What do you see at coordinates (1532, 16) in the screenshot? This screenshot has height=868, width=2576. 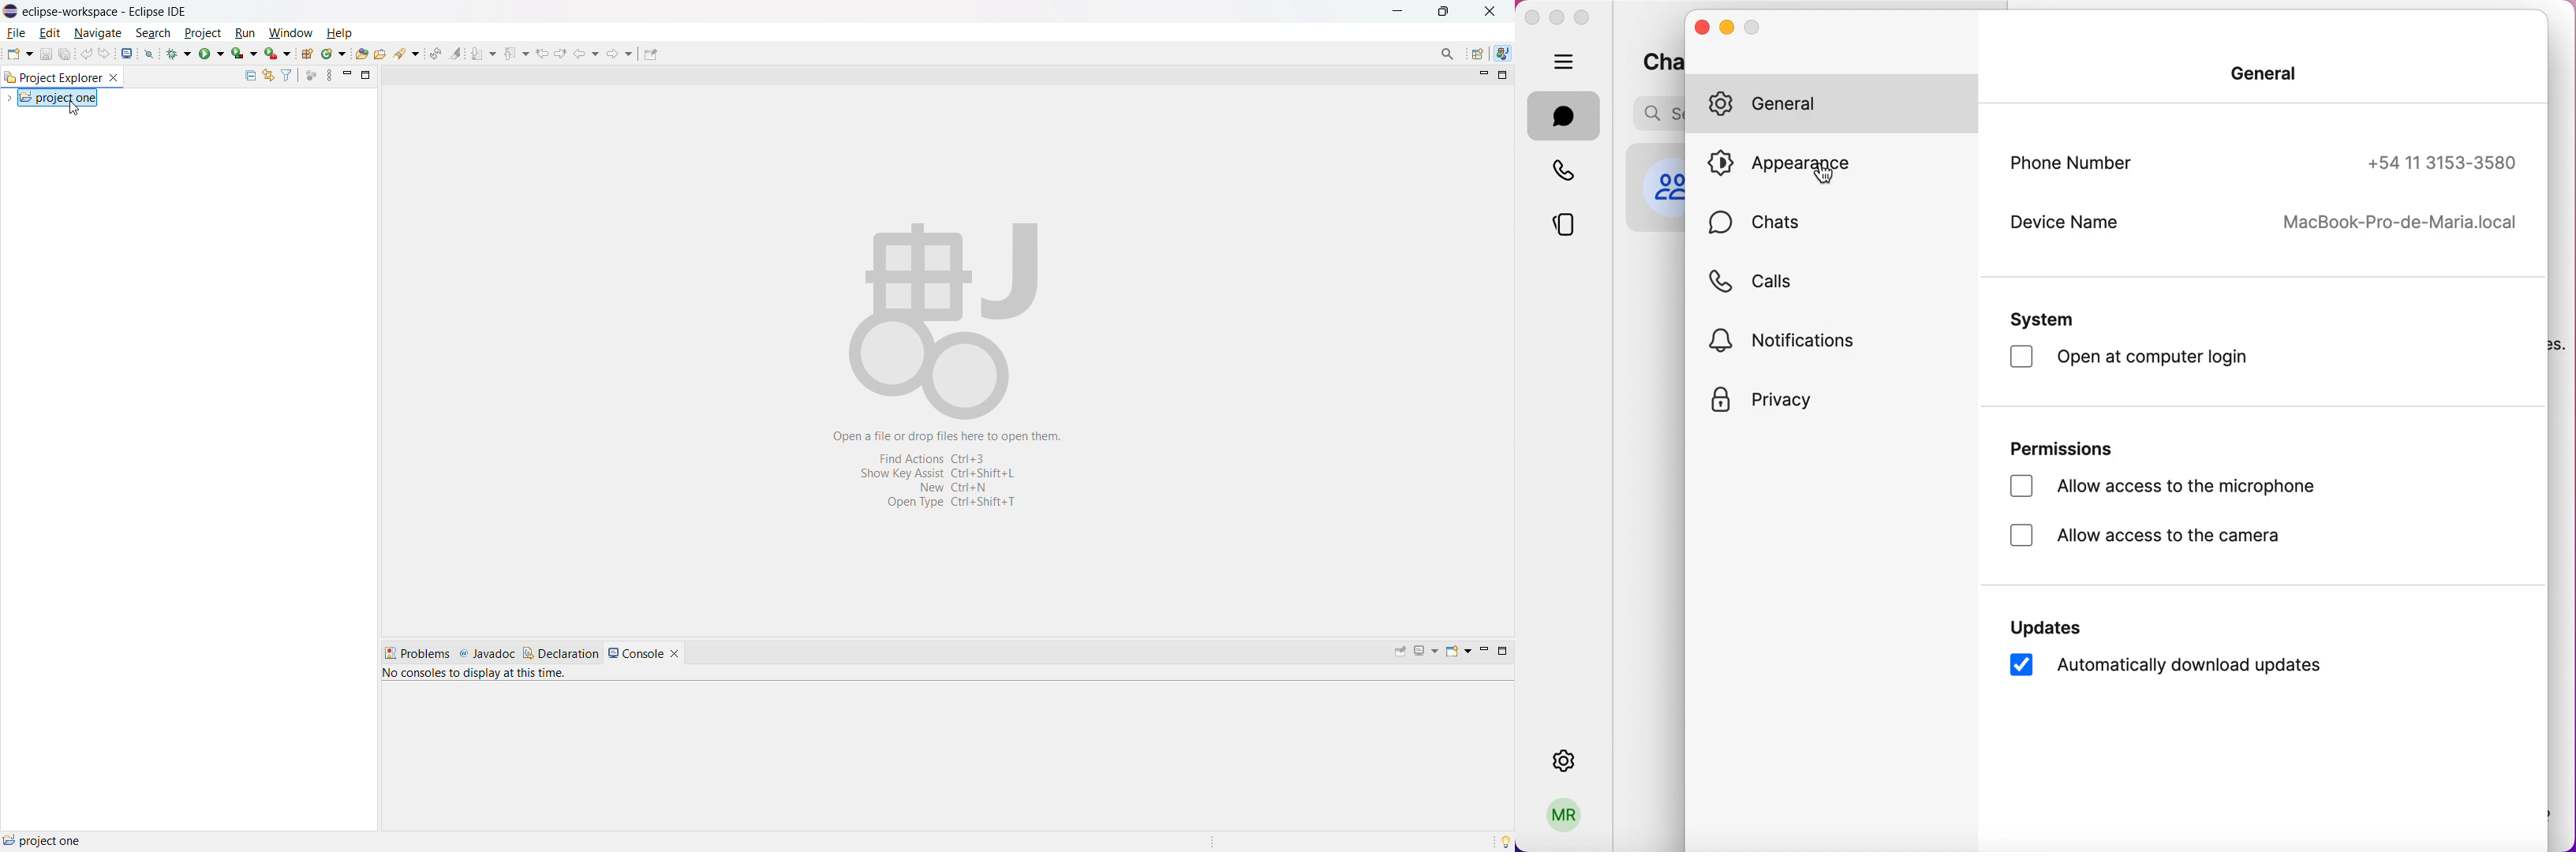 I see `close` at bounding box center [1532, 16].